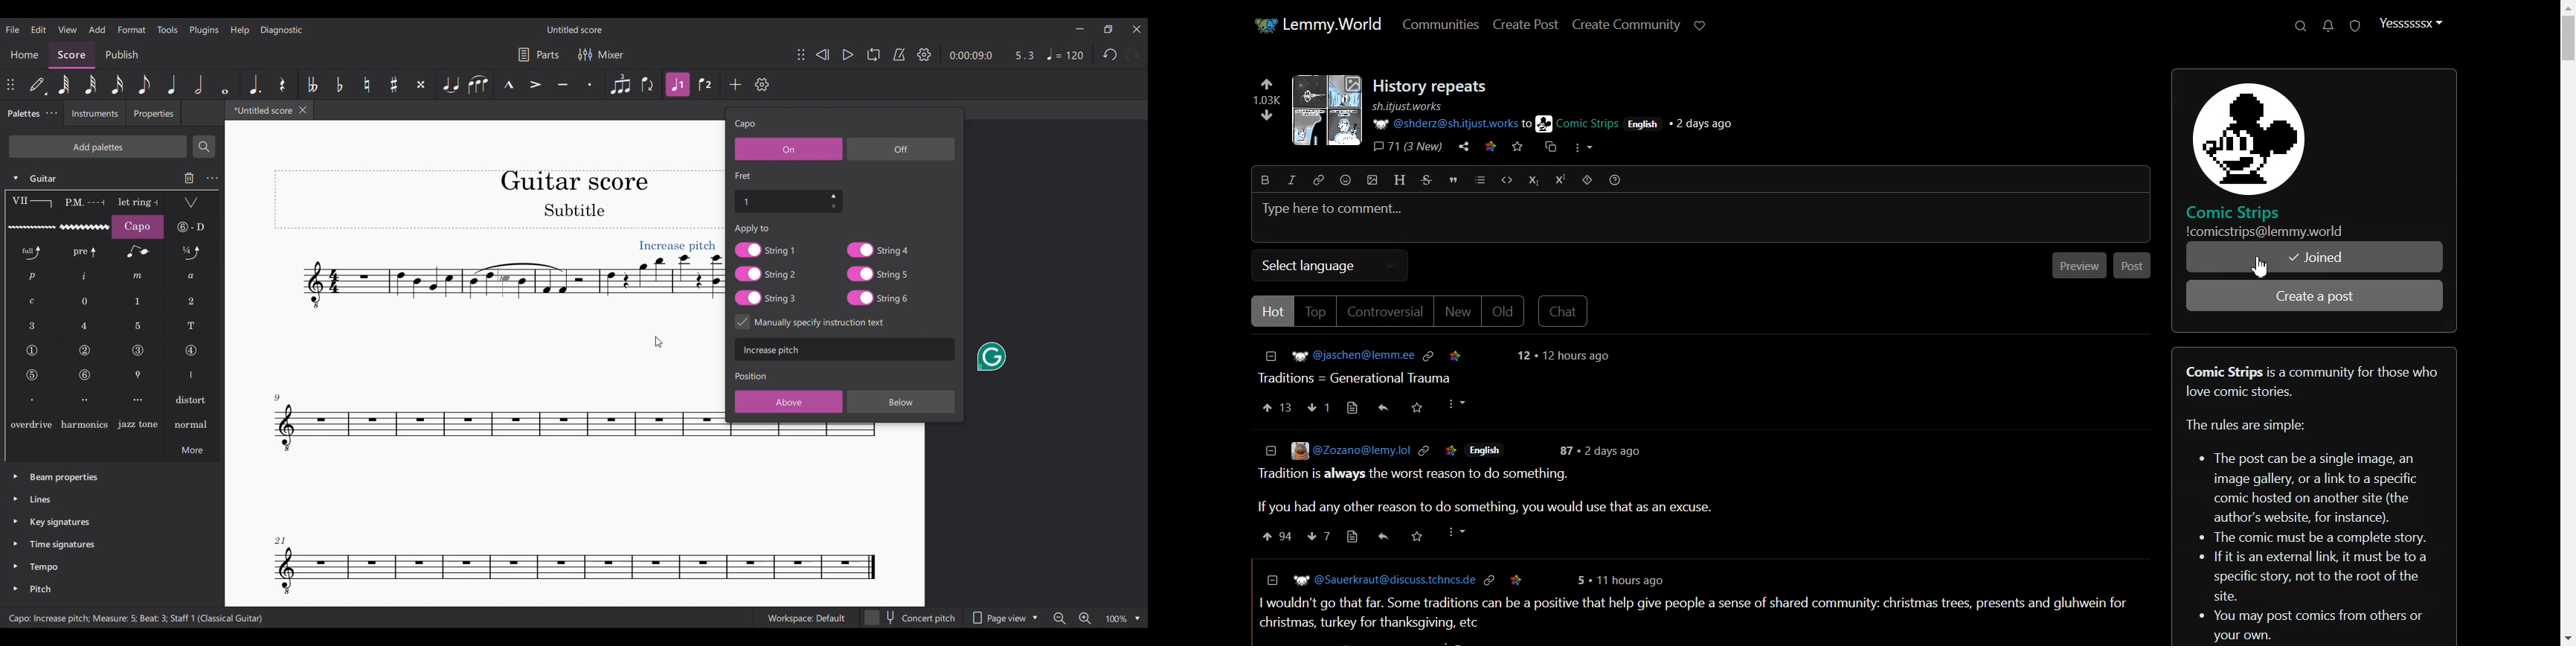  Describe the element at coordinates (85, 227) in the screenshot. I see `Guitar vibrato wide` at that location.